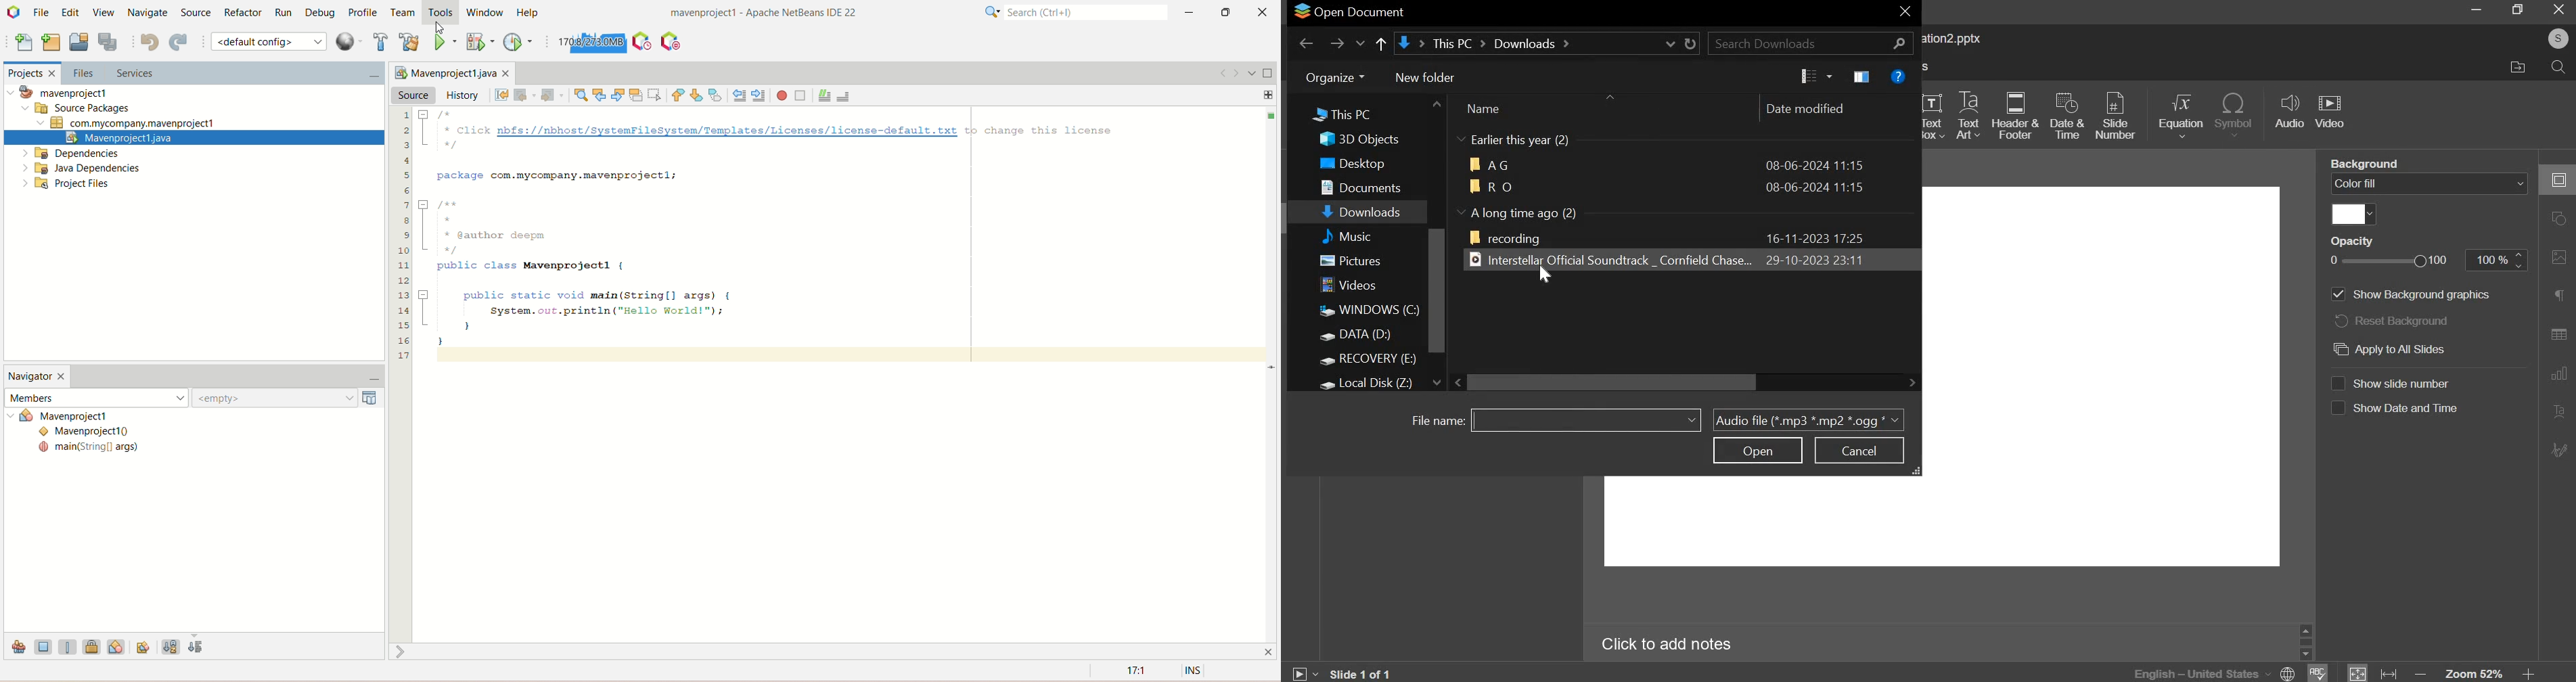 This screenshot has width=2576, height=700. I want to click on Music, so click(1358, 236).